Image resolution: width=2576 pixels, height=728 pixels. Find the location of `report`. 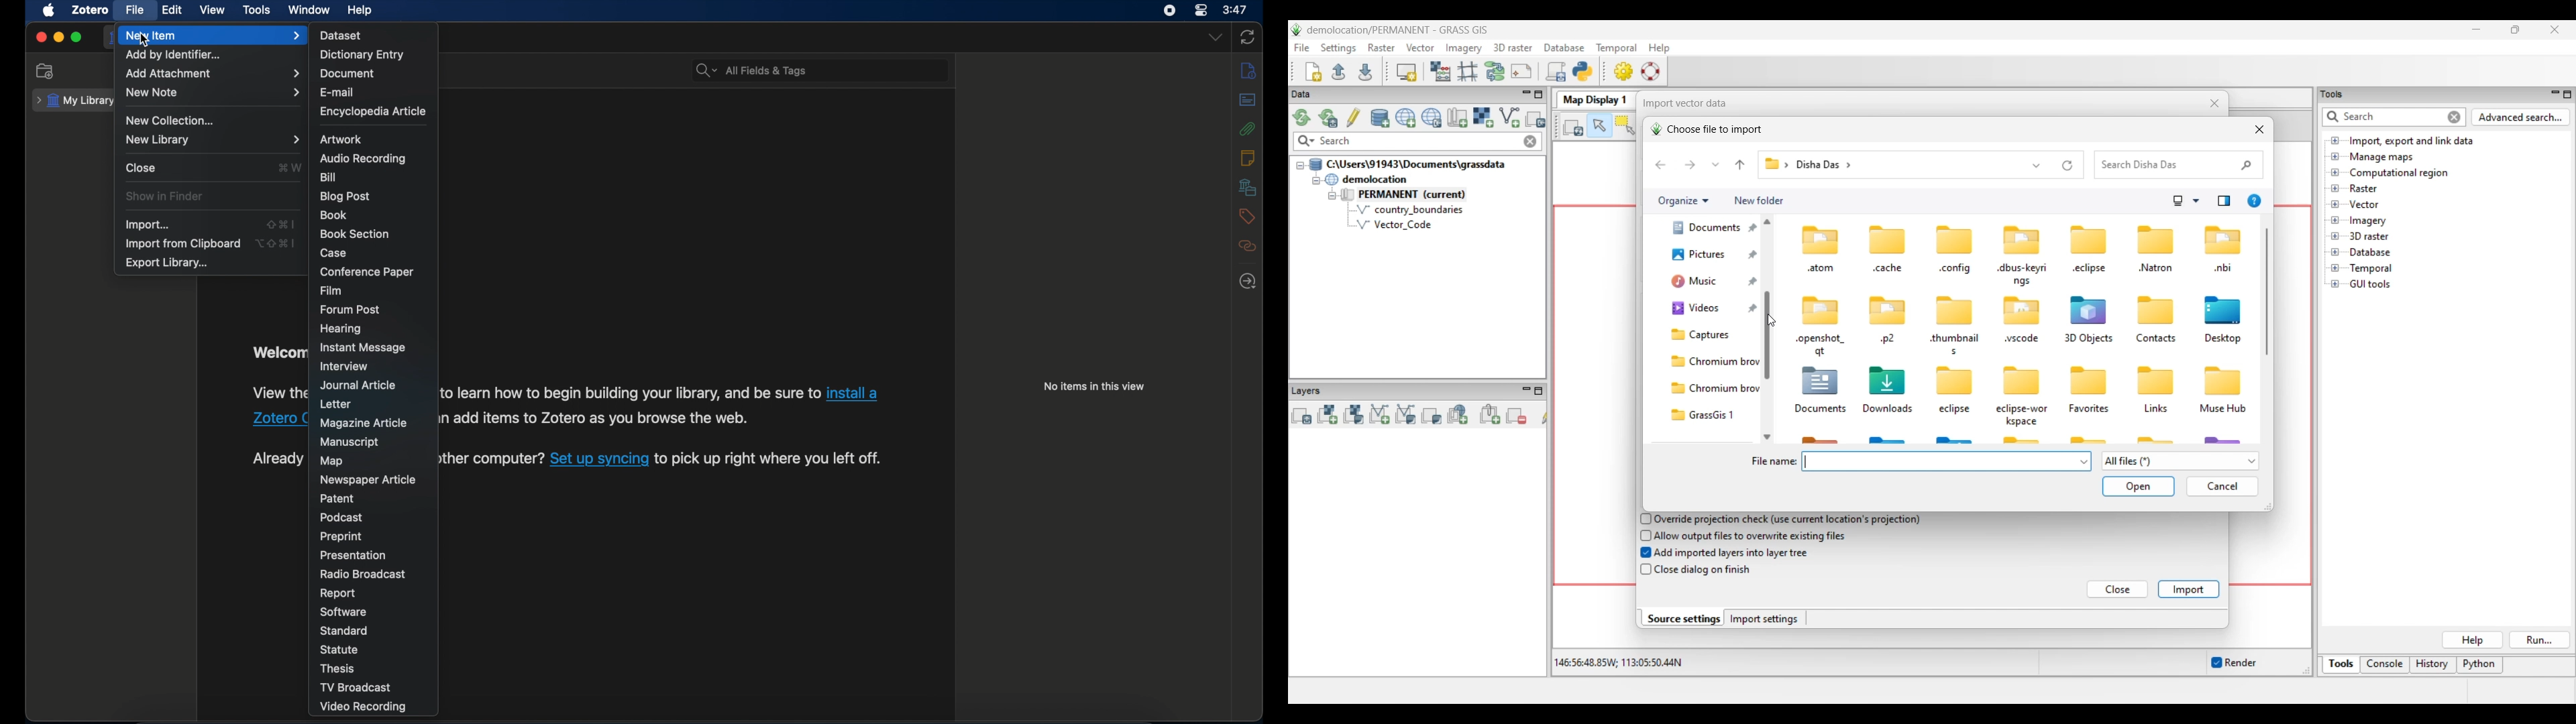

report is located at coordinates (339, 593).